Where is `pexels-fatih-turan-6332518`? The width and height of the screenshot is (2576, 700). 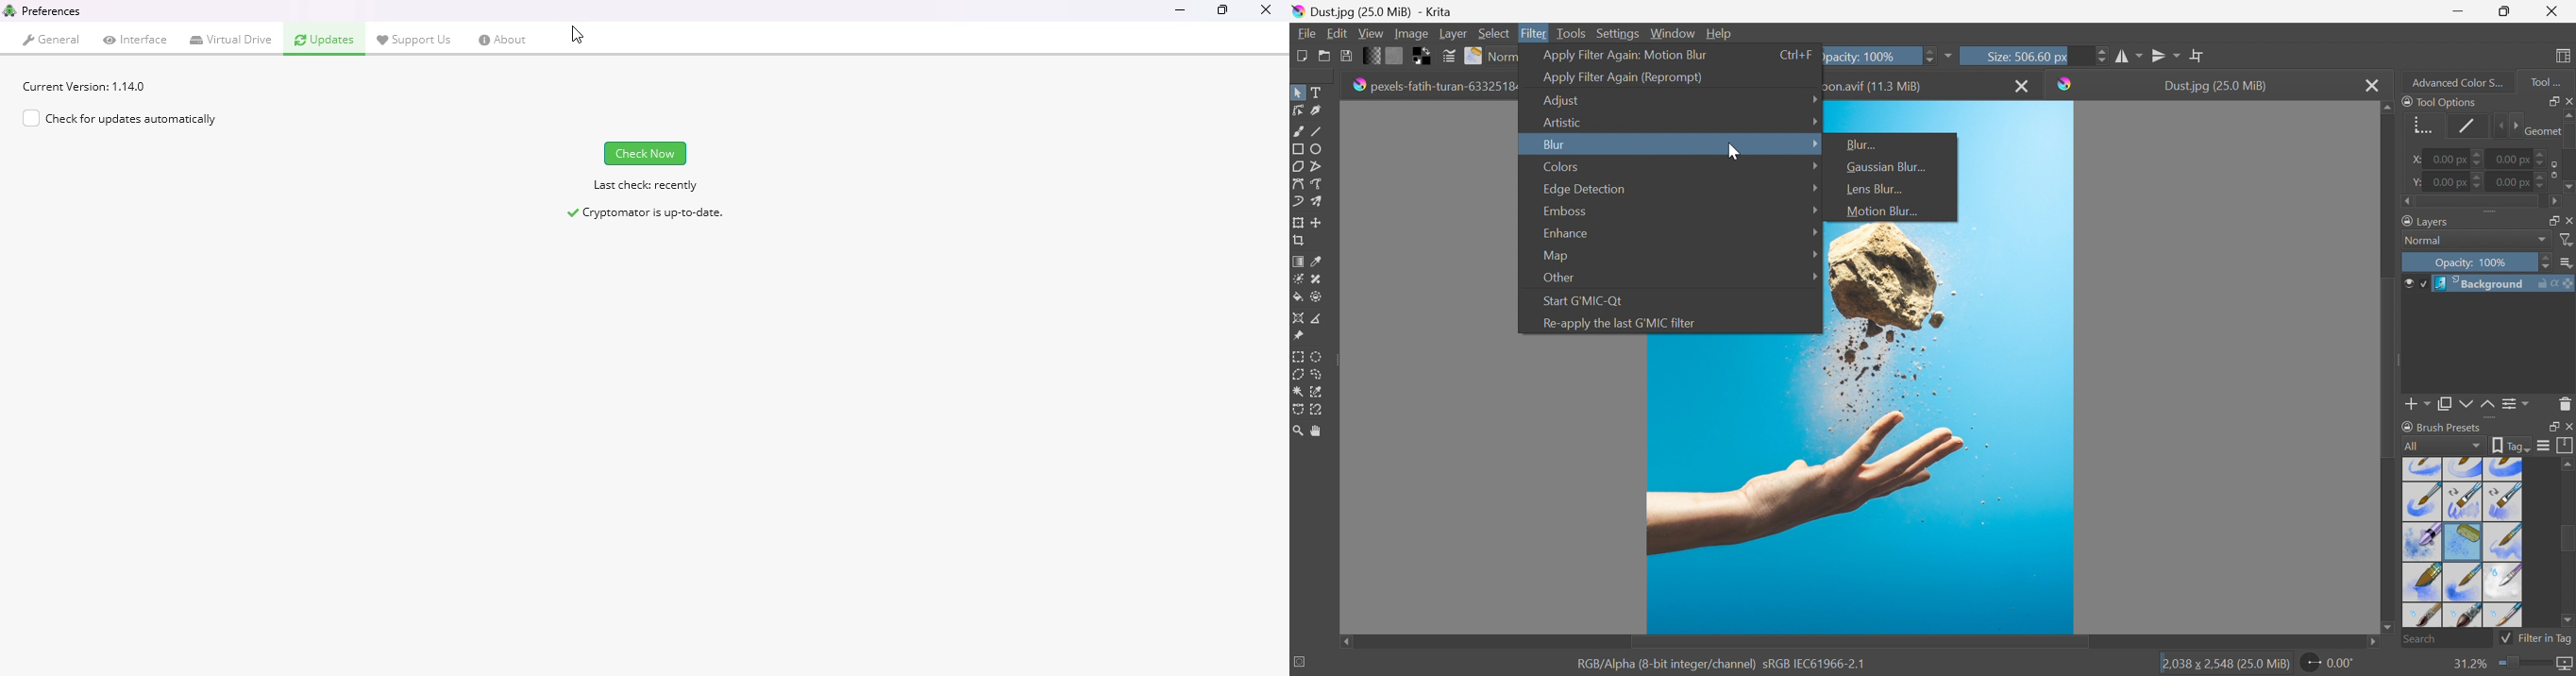 pexels-fatih-turan-6332518 is located at coordinates (1433, 84).